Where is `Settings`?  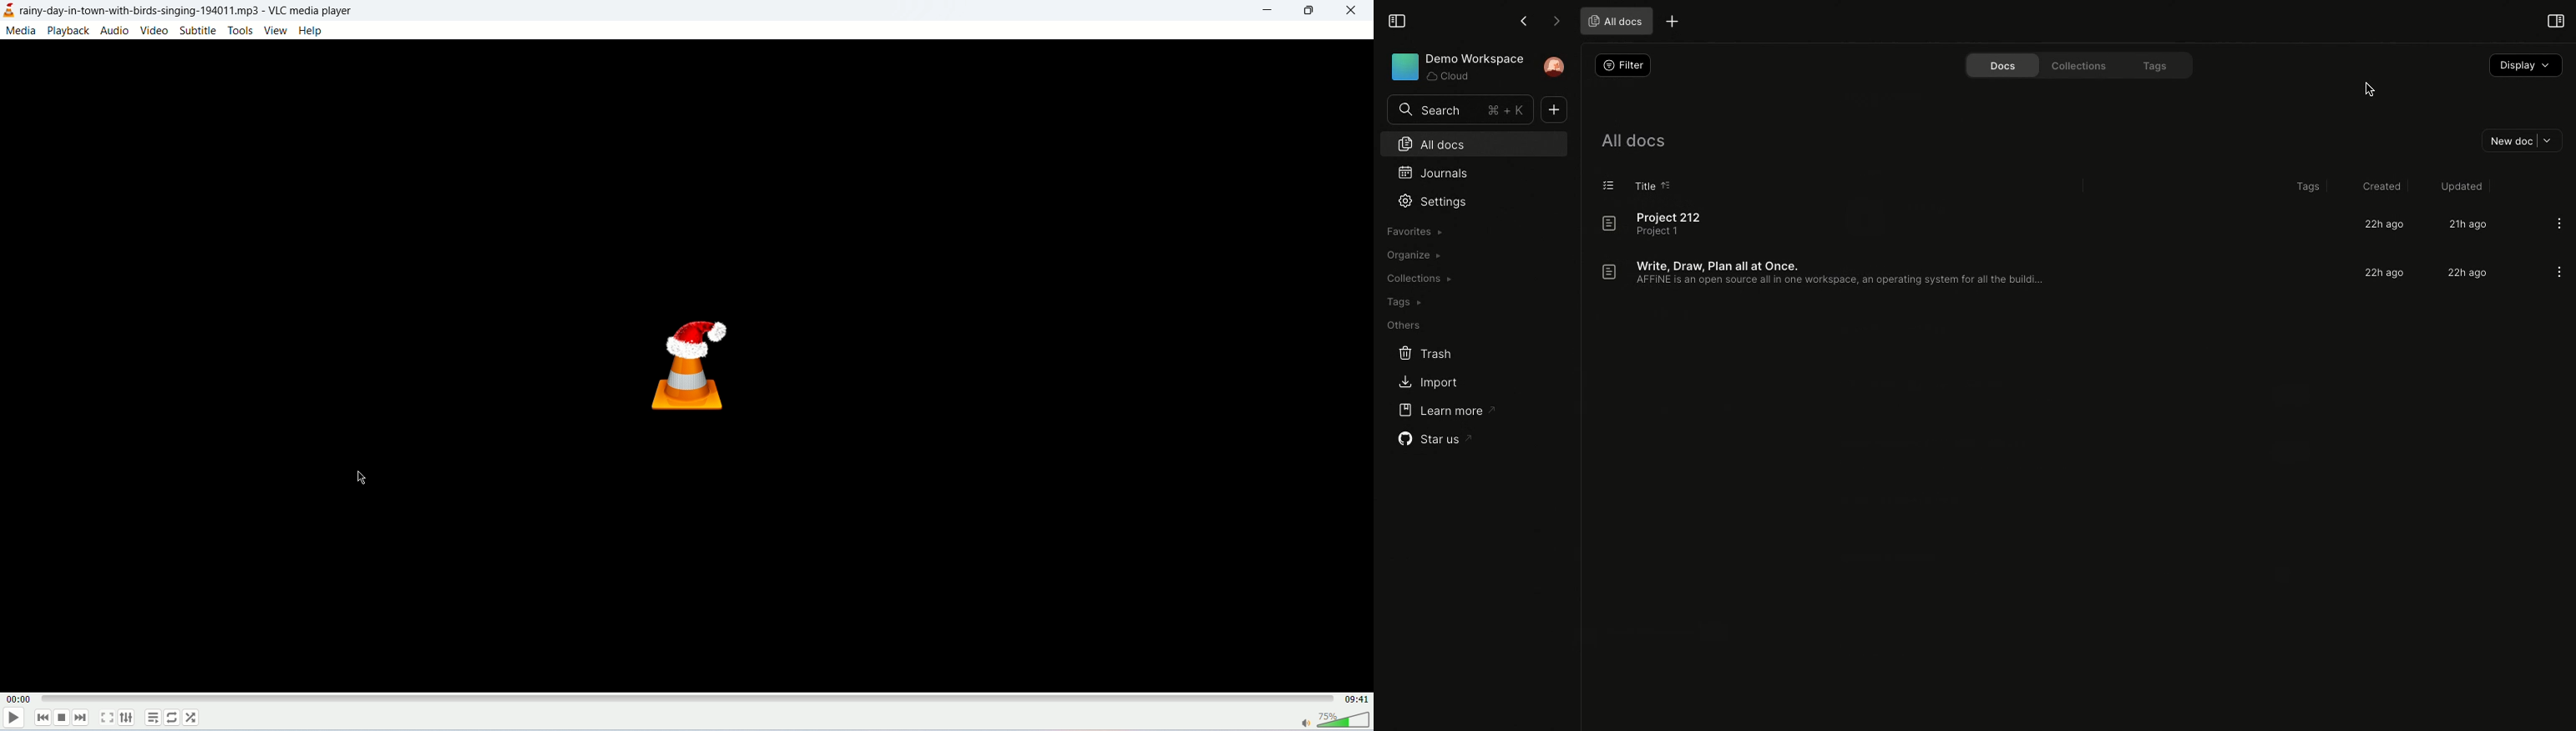 Settings is located at coordinates (1436, 201).